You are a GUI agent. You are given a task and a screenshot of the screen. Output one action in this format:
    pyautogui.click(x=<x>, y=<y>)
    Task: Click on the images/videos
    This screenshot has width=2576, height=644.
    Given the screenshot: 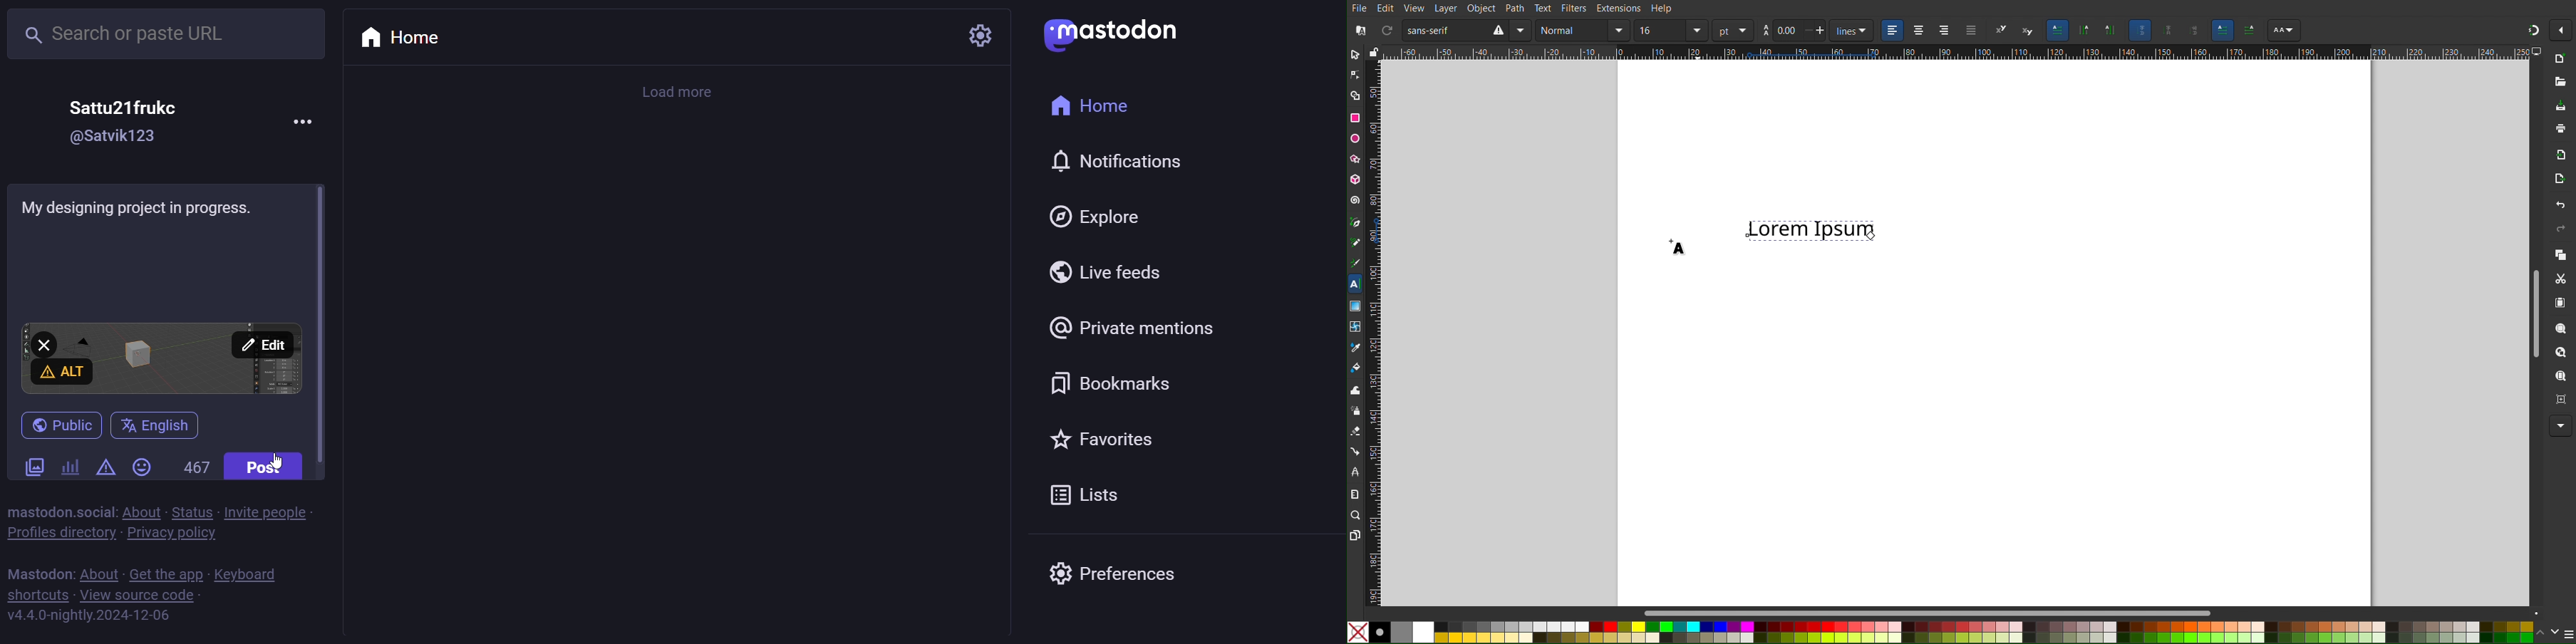 What is the action you would take?
    pyautogui.click(x=37, y=464)
    